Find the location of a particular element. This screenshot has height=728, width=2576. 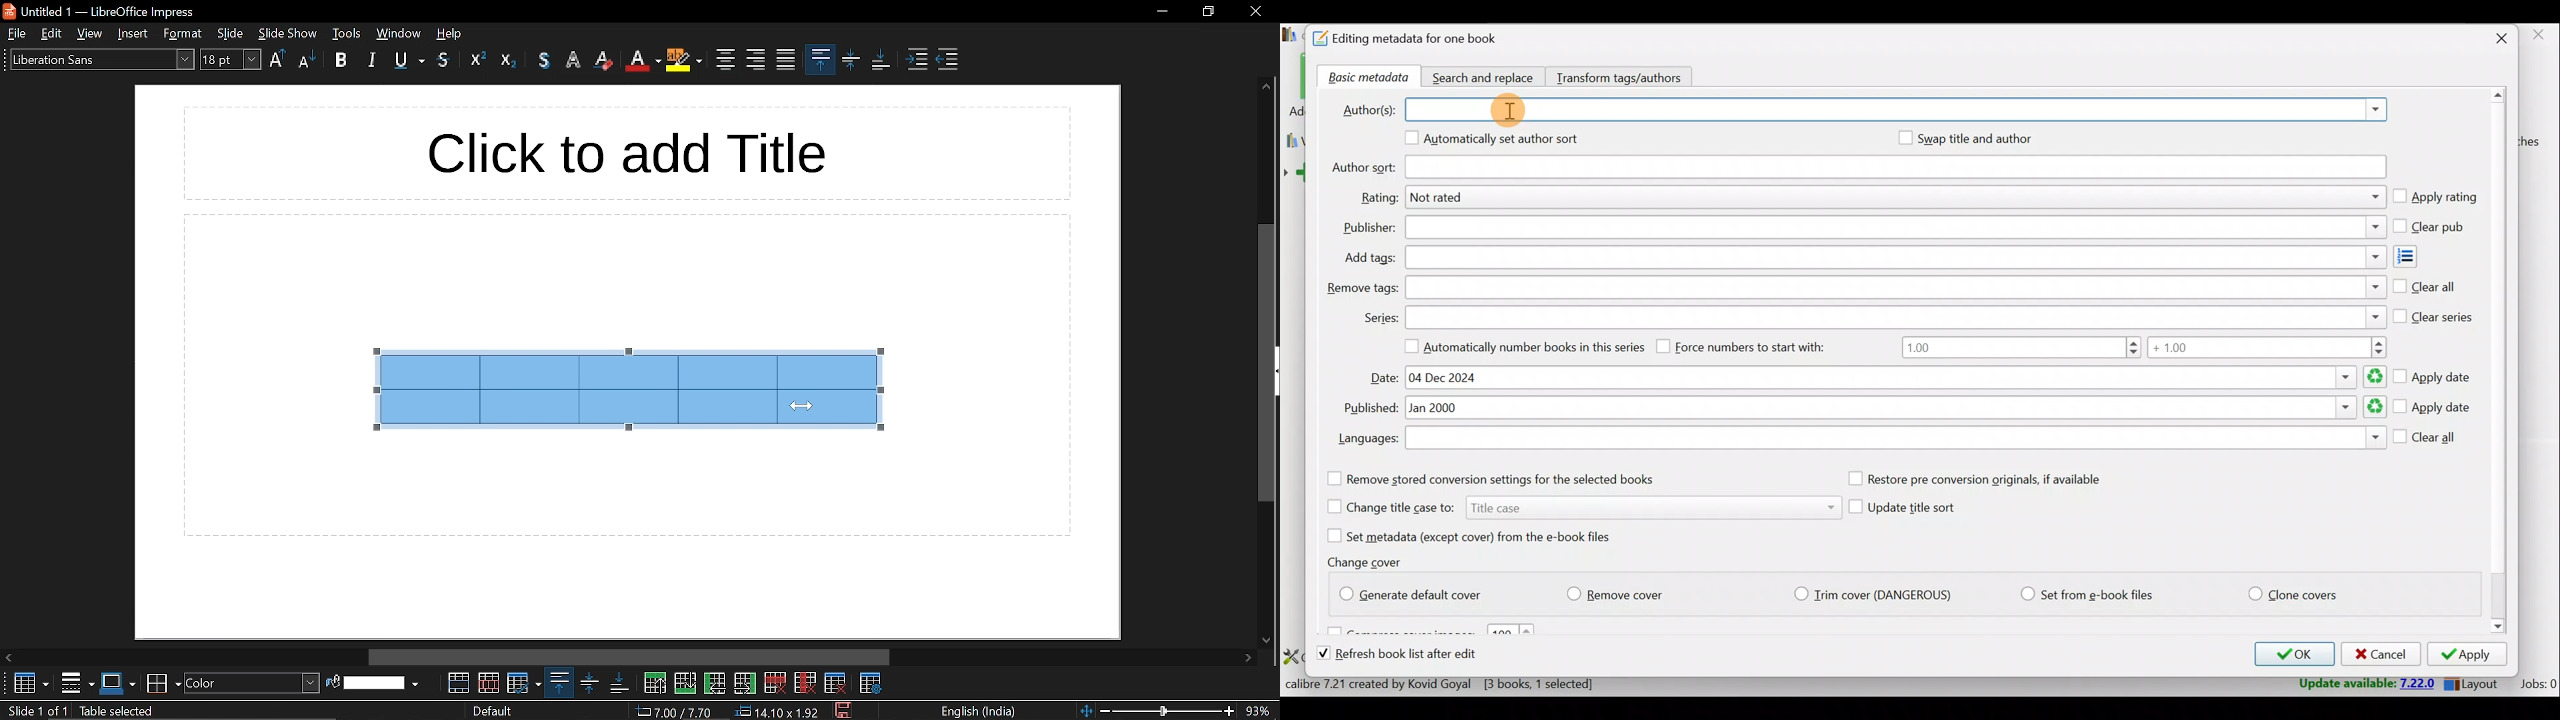

Automatically set author sort is located at coordinates (1502, 141).